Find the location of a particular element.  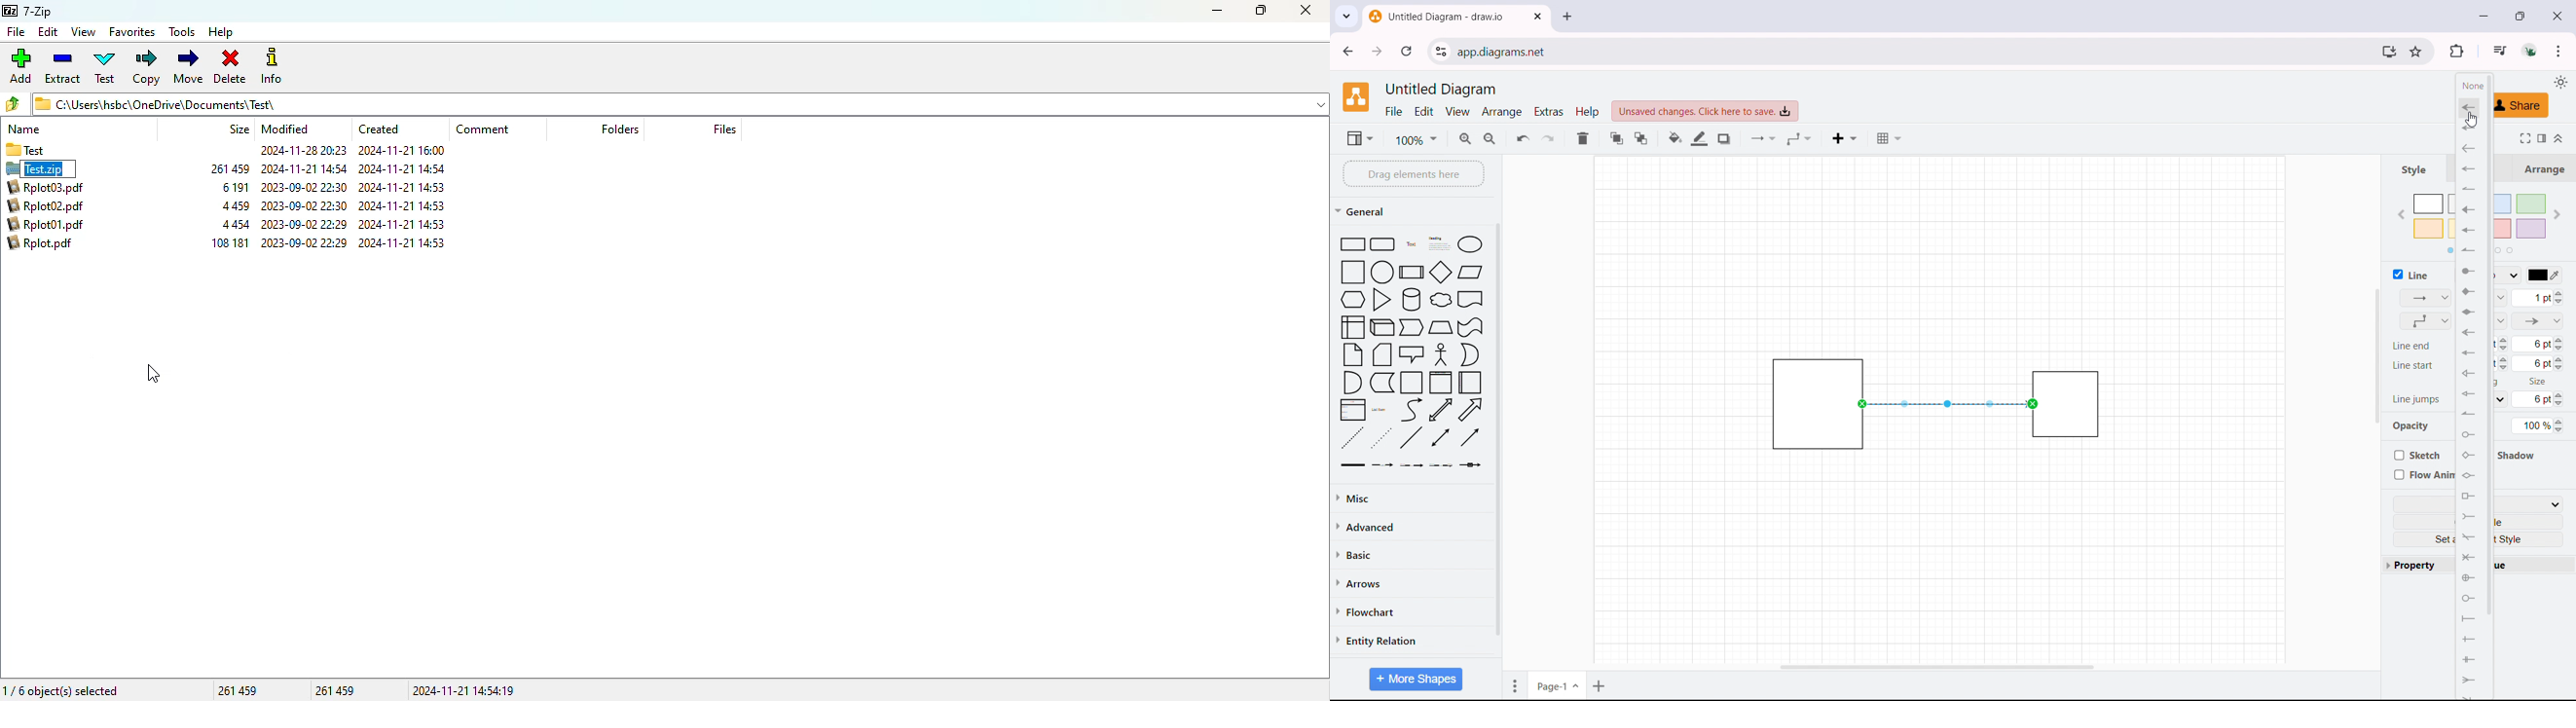

fullscreen is located at coordinates (2523, 138).